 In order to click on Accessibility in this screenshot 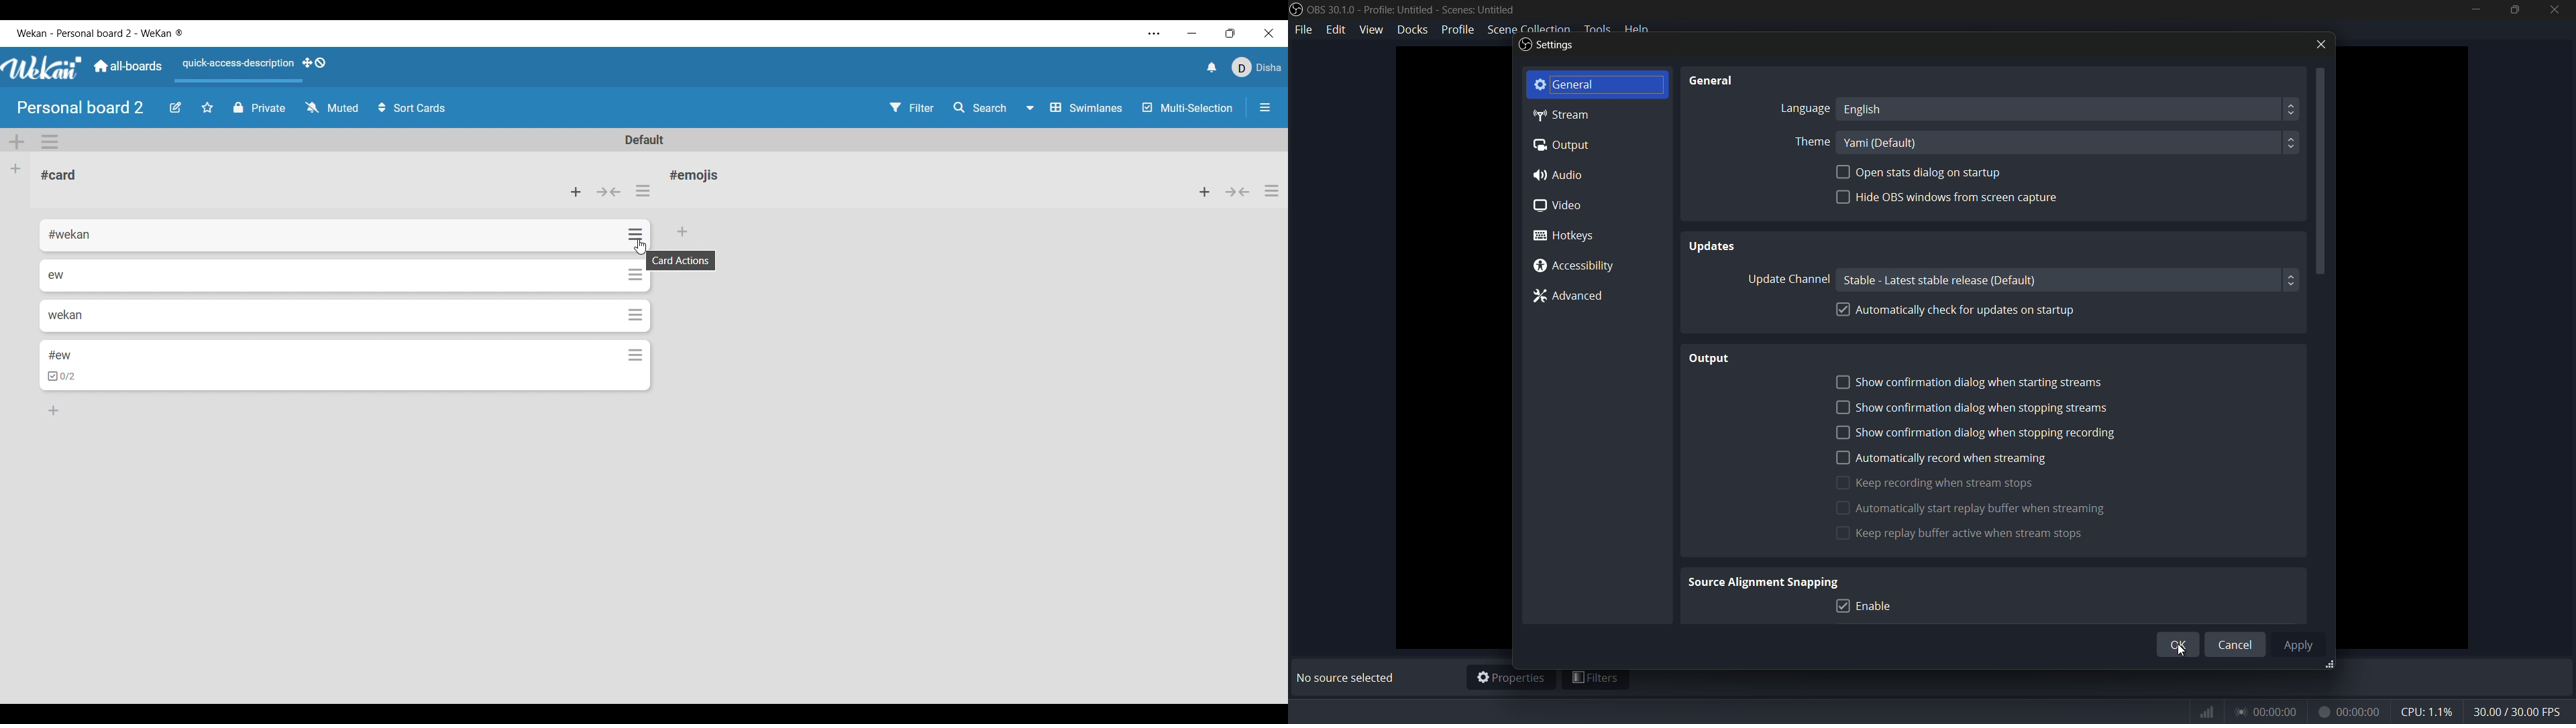, I will do `click(1576, 265)`.